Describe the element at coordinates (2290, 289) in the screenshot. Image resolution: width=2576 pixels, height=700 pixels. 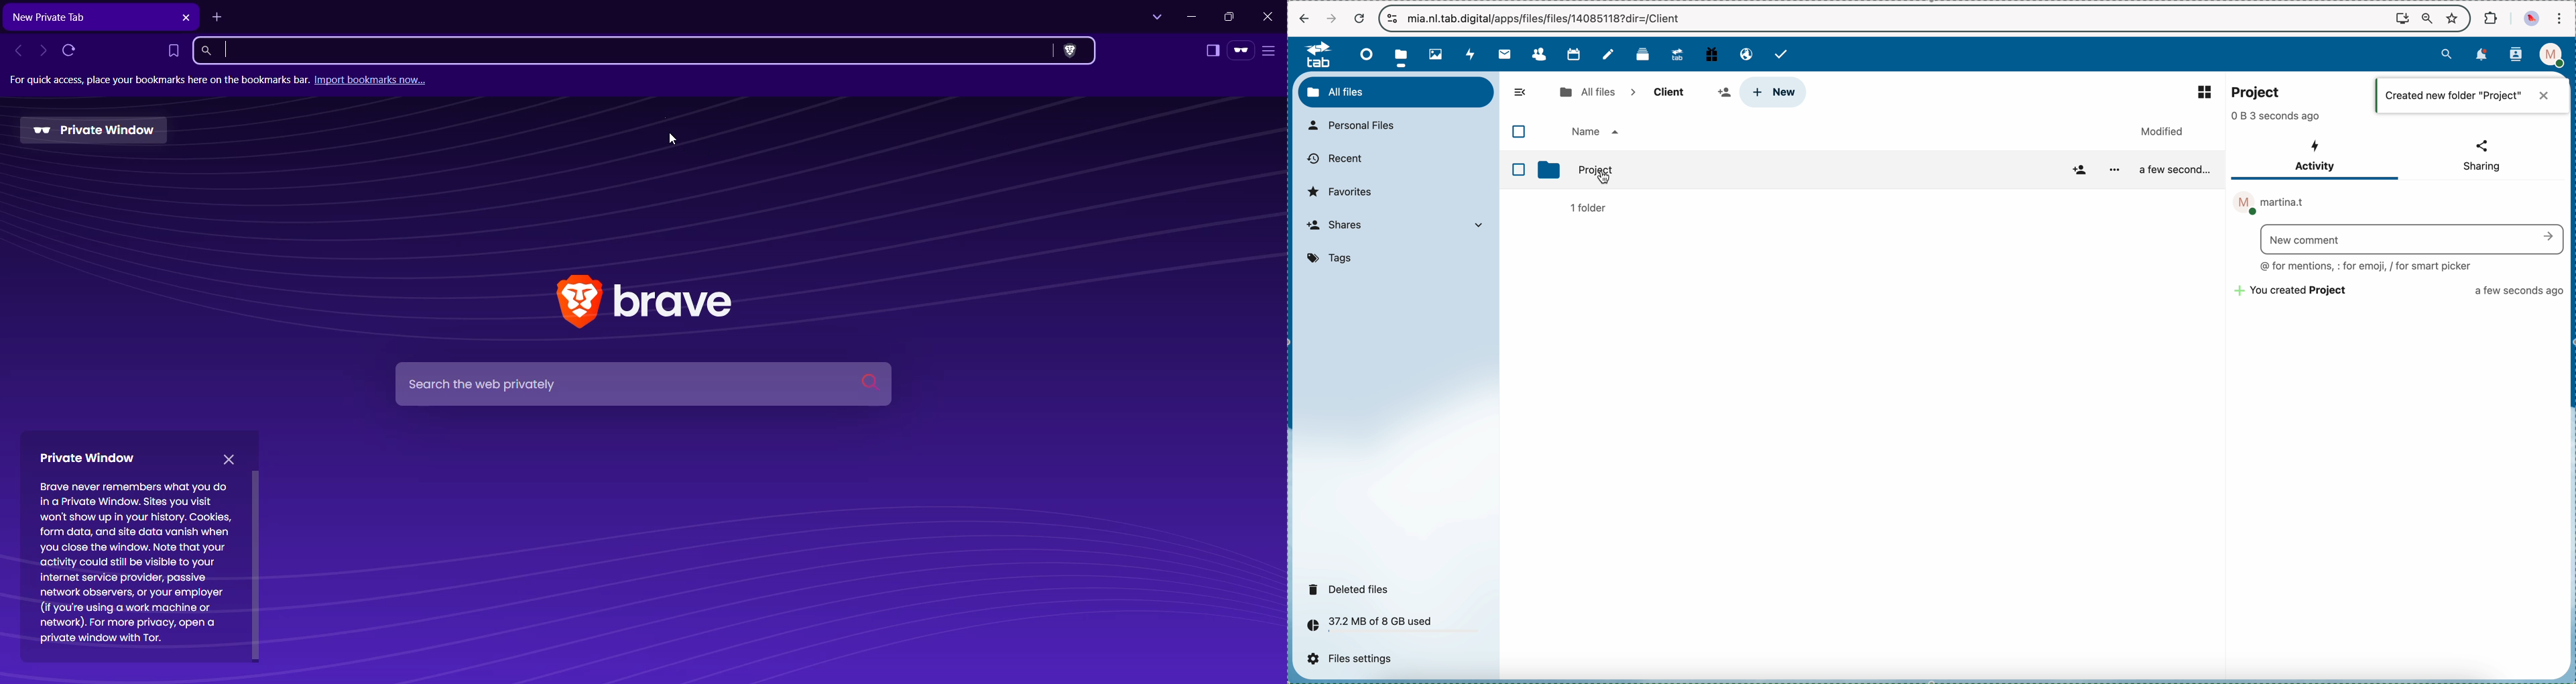
I see `~~ You created Project` at that location.